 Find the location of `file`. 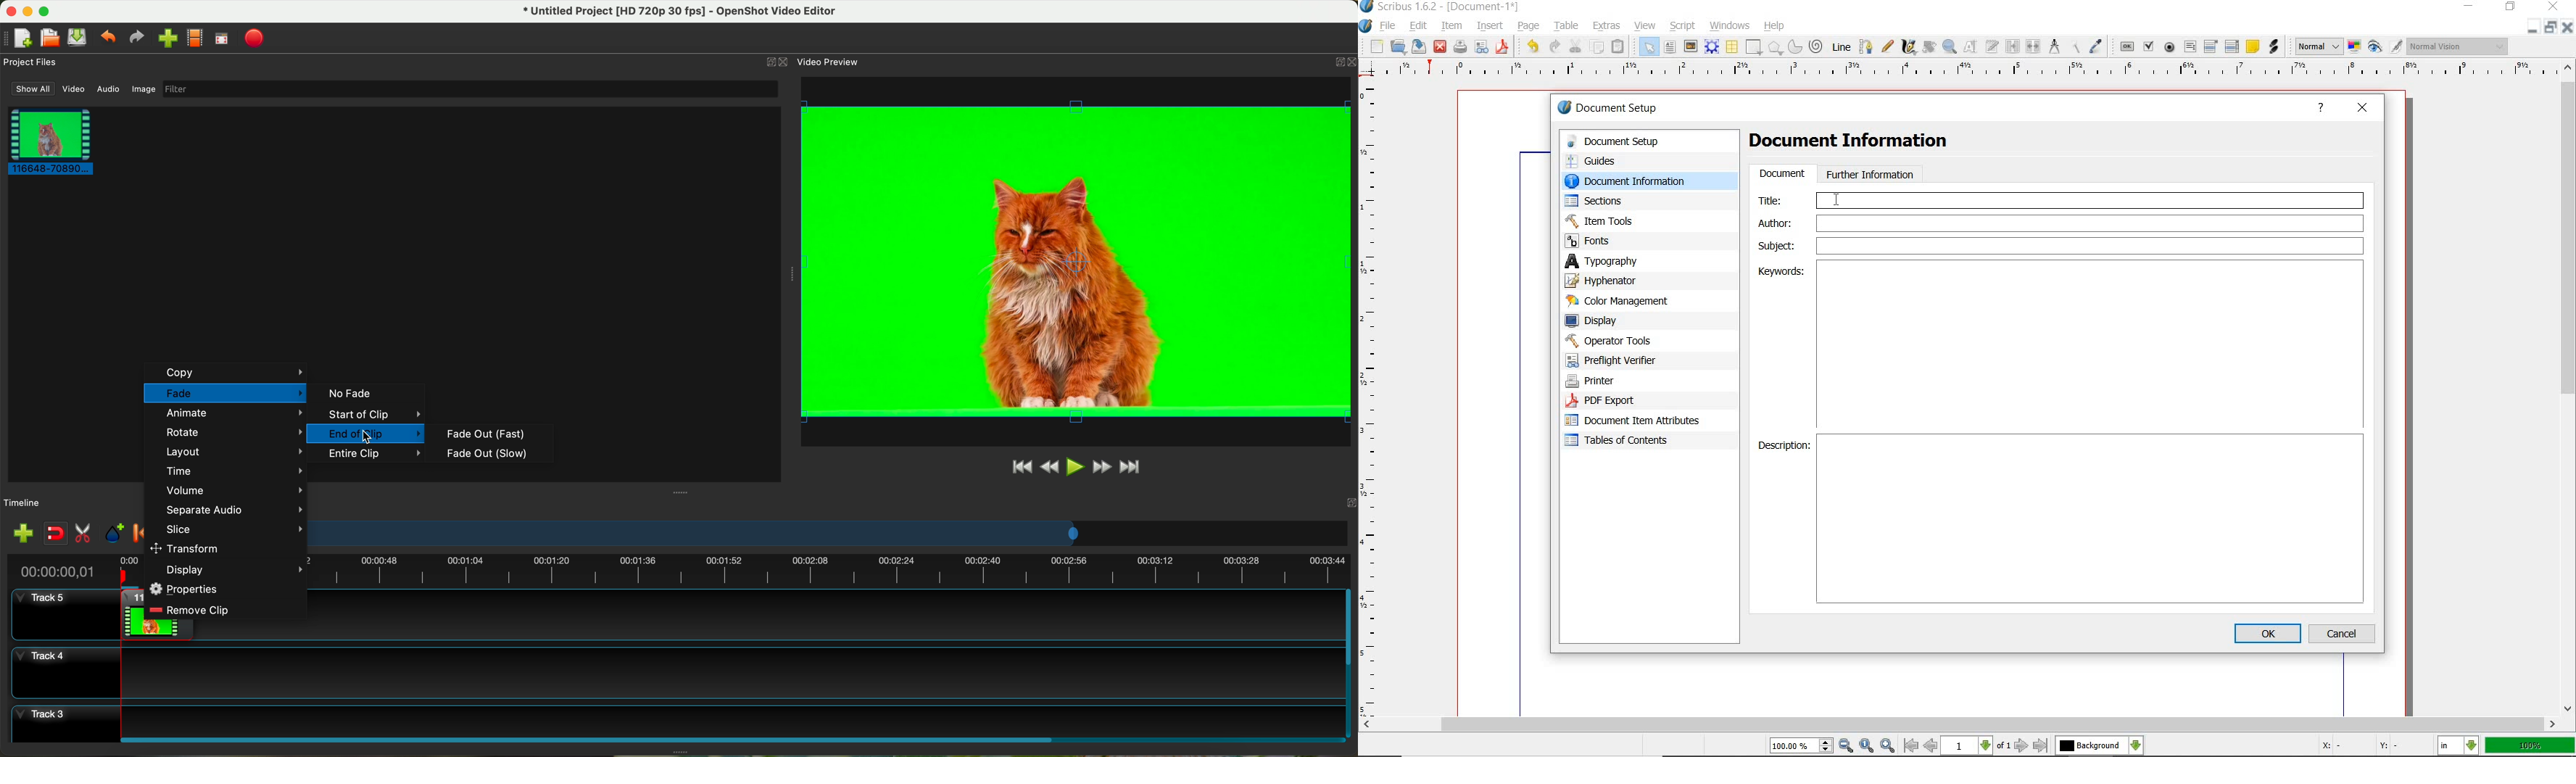

file is located at coordinates (1388, 25).